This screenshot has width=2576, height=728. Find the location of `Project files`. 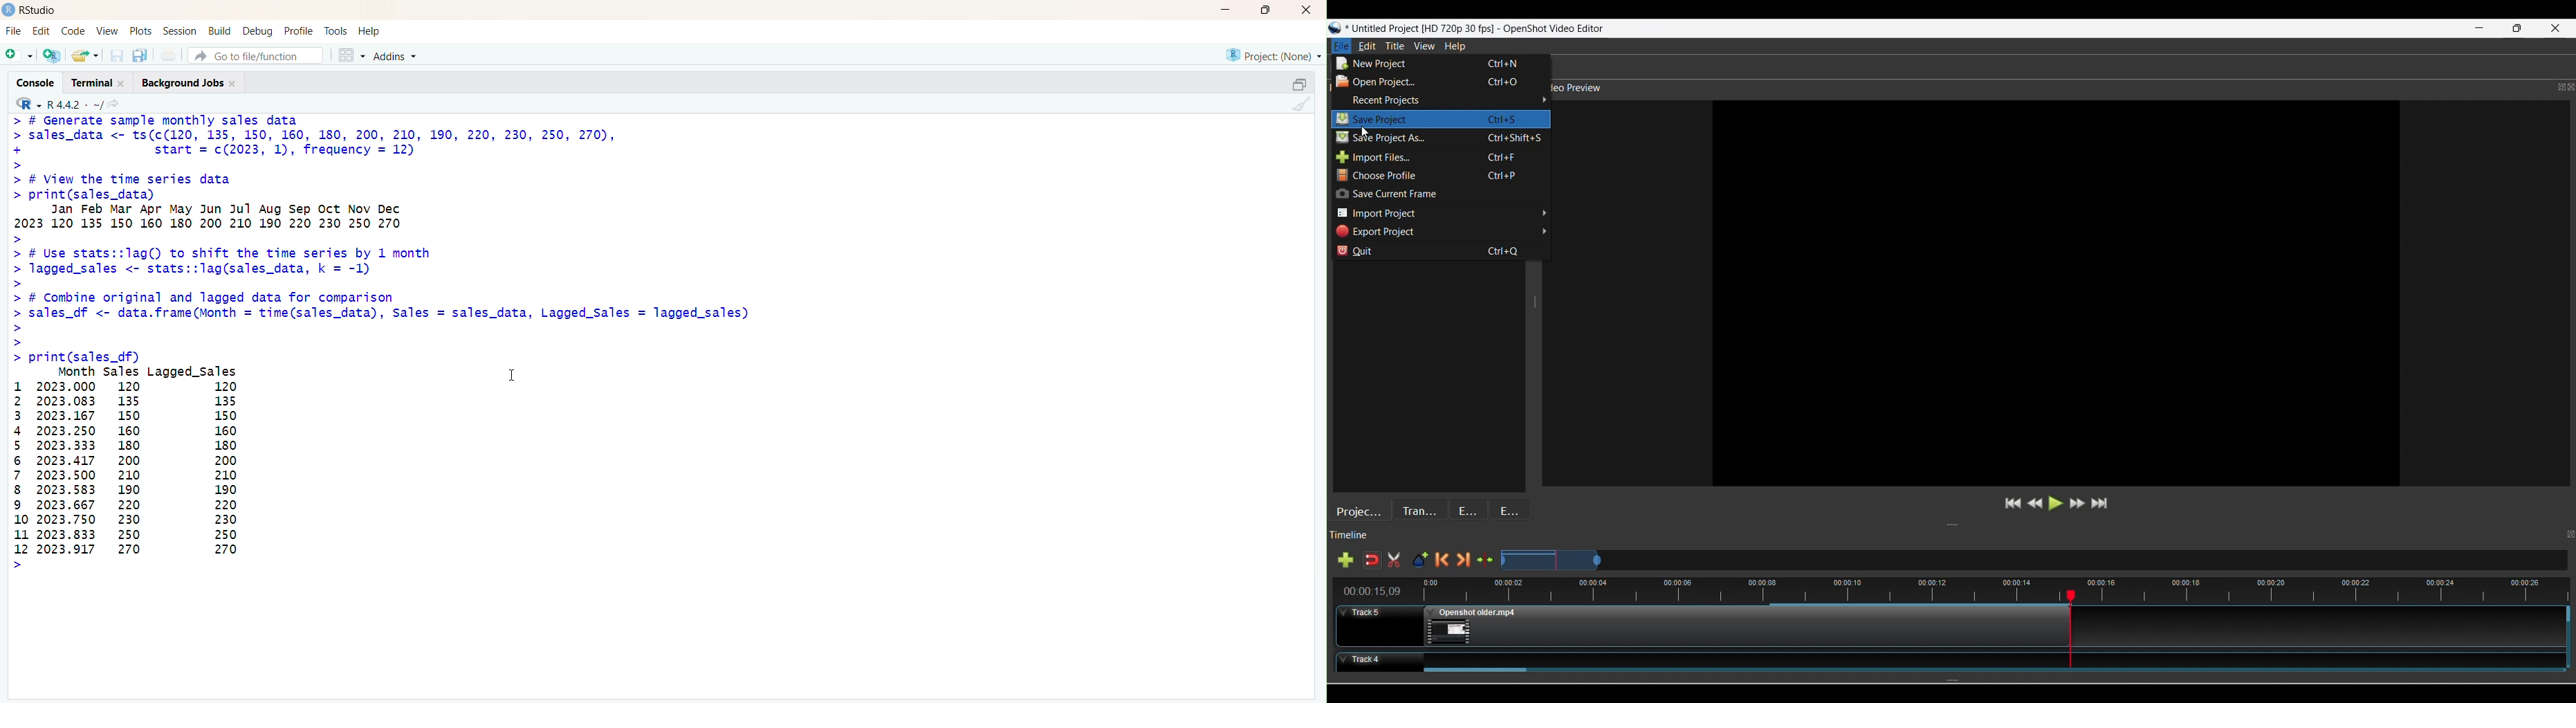

Project files is located at coordinates (1359, 510).